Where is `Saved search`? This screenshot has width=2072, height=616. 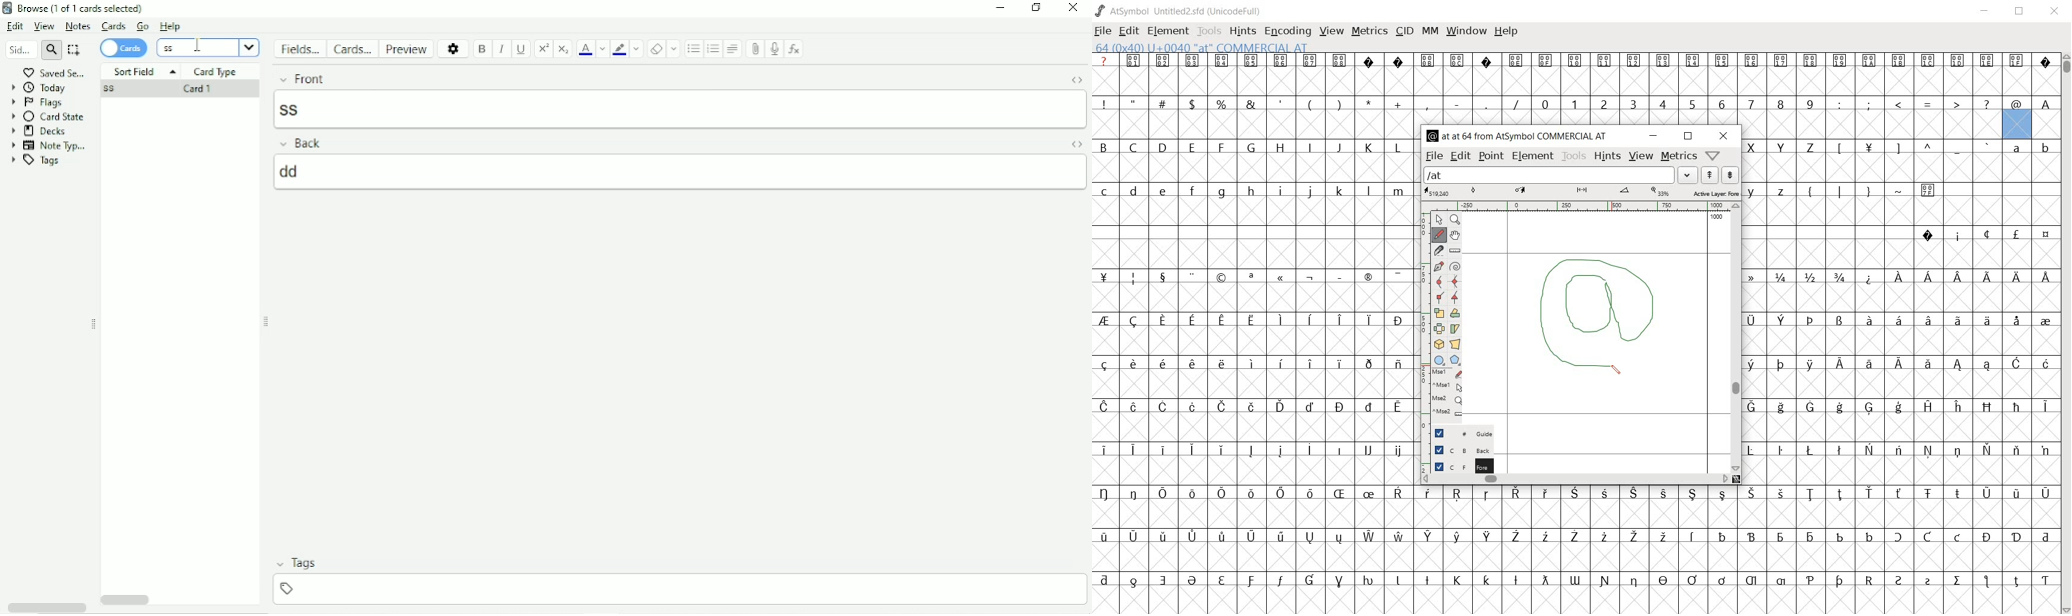
Saved search is located at coordinates (53, 73).